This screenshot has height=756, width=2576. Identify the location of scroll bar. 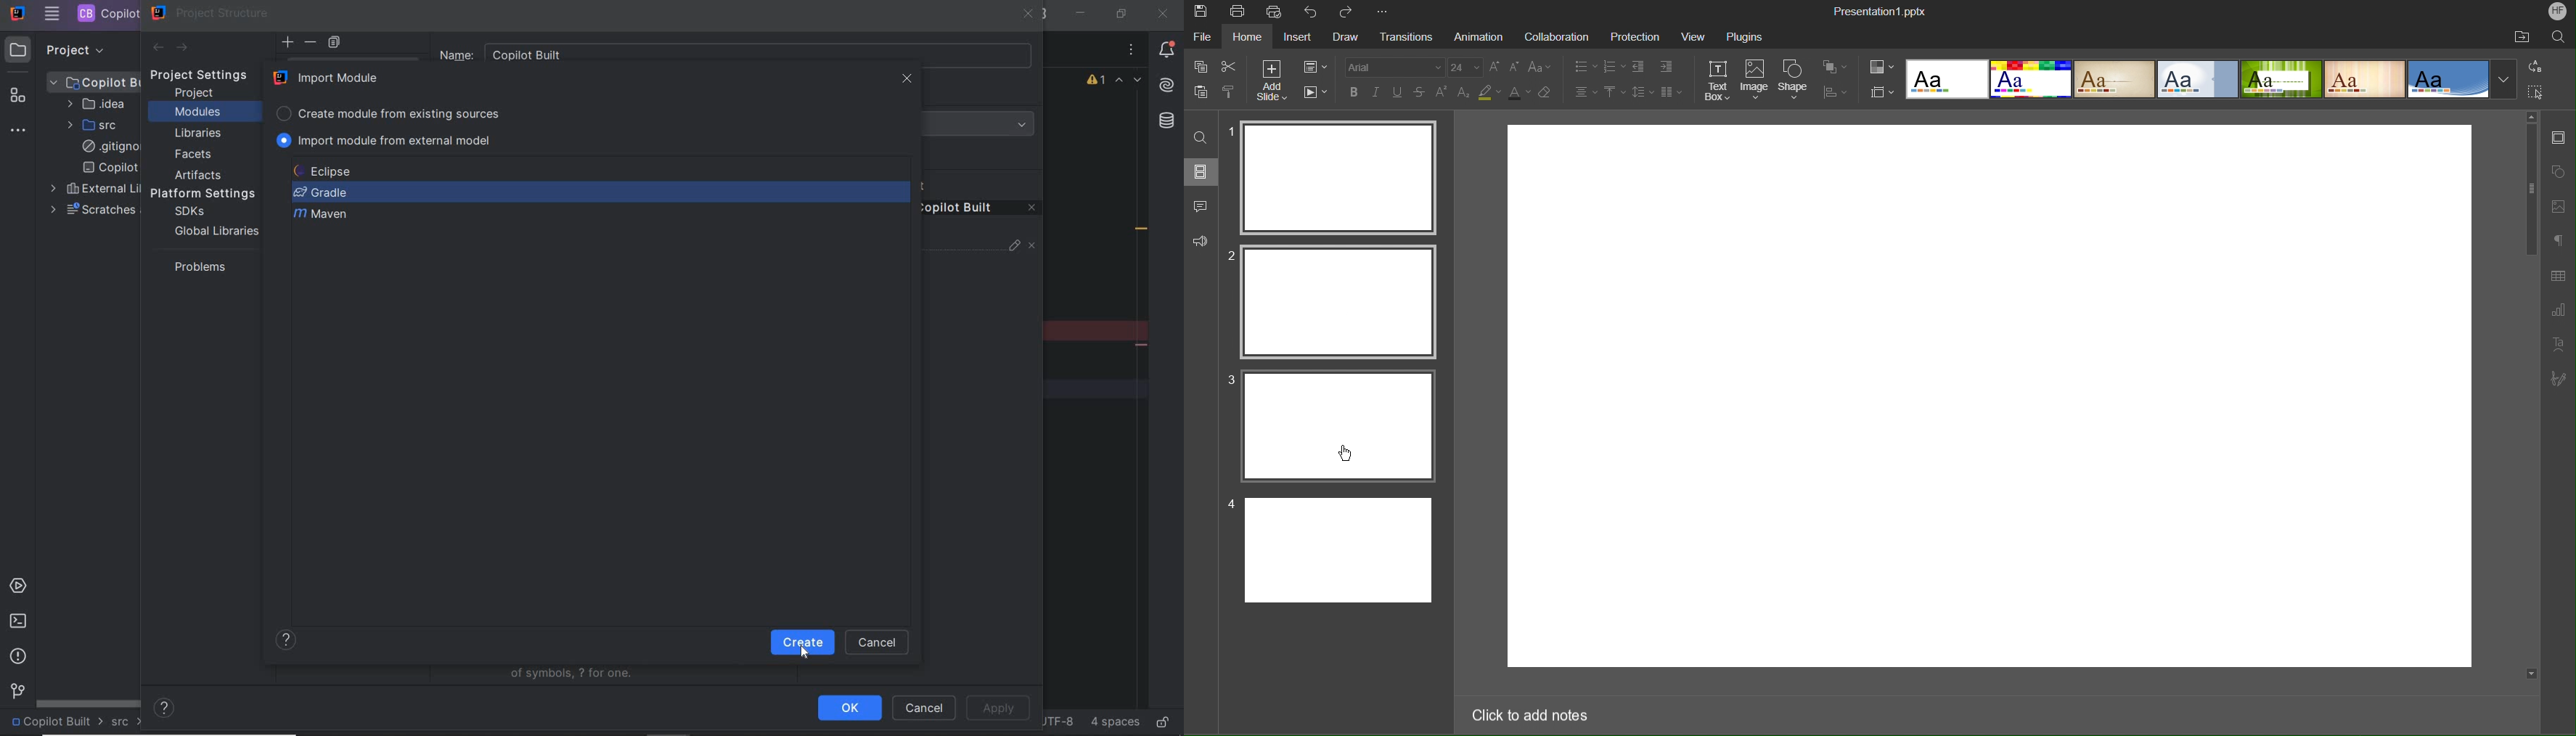
(2532, 393).